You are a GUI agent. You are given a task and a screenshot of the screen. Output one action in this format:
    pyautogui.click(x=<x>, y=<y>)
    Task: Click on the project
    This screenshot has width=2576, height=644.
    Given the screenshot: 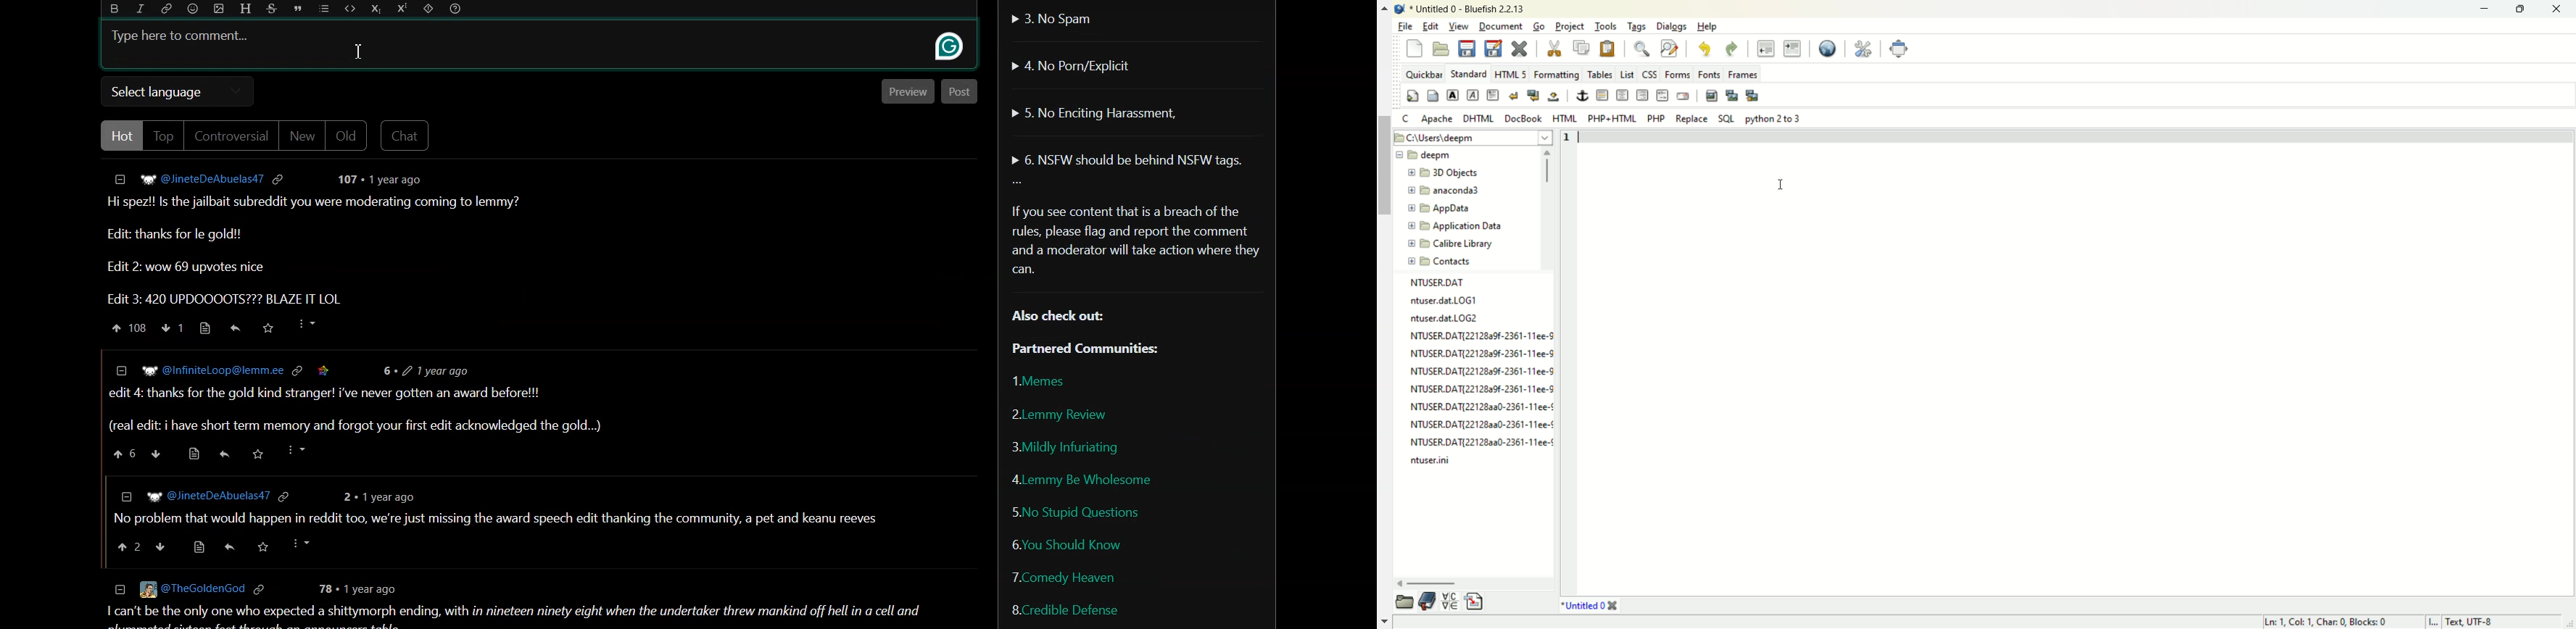 What is the action you would take?
    pyautogui.click(x=1570, y=26)
    